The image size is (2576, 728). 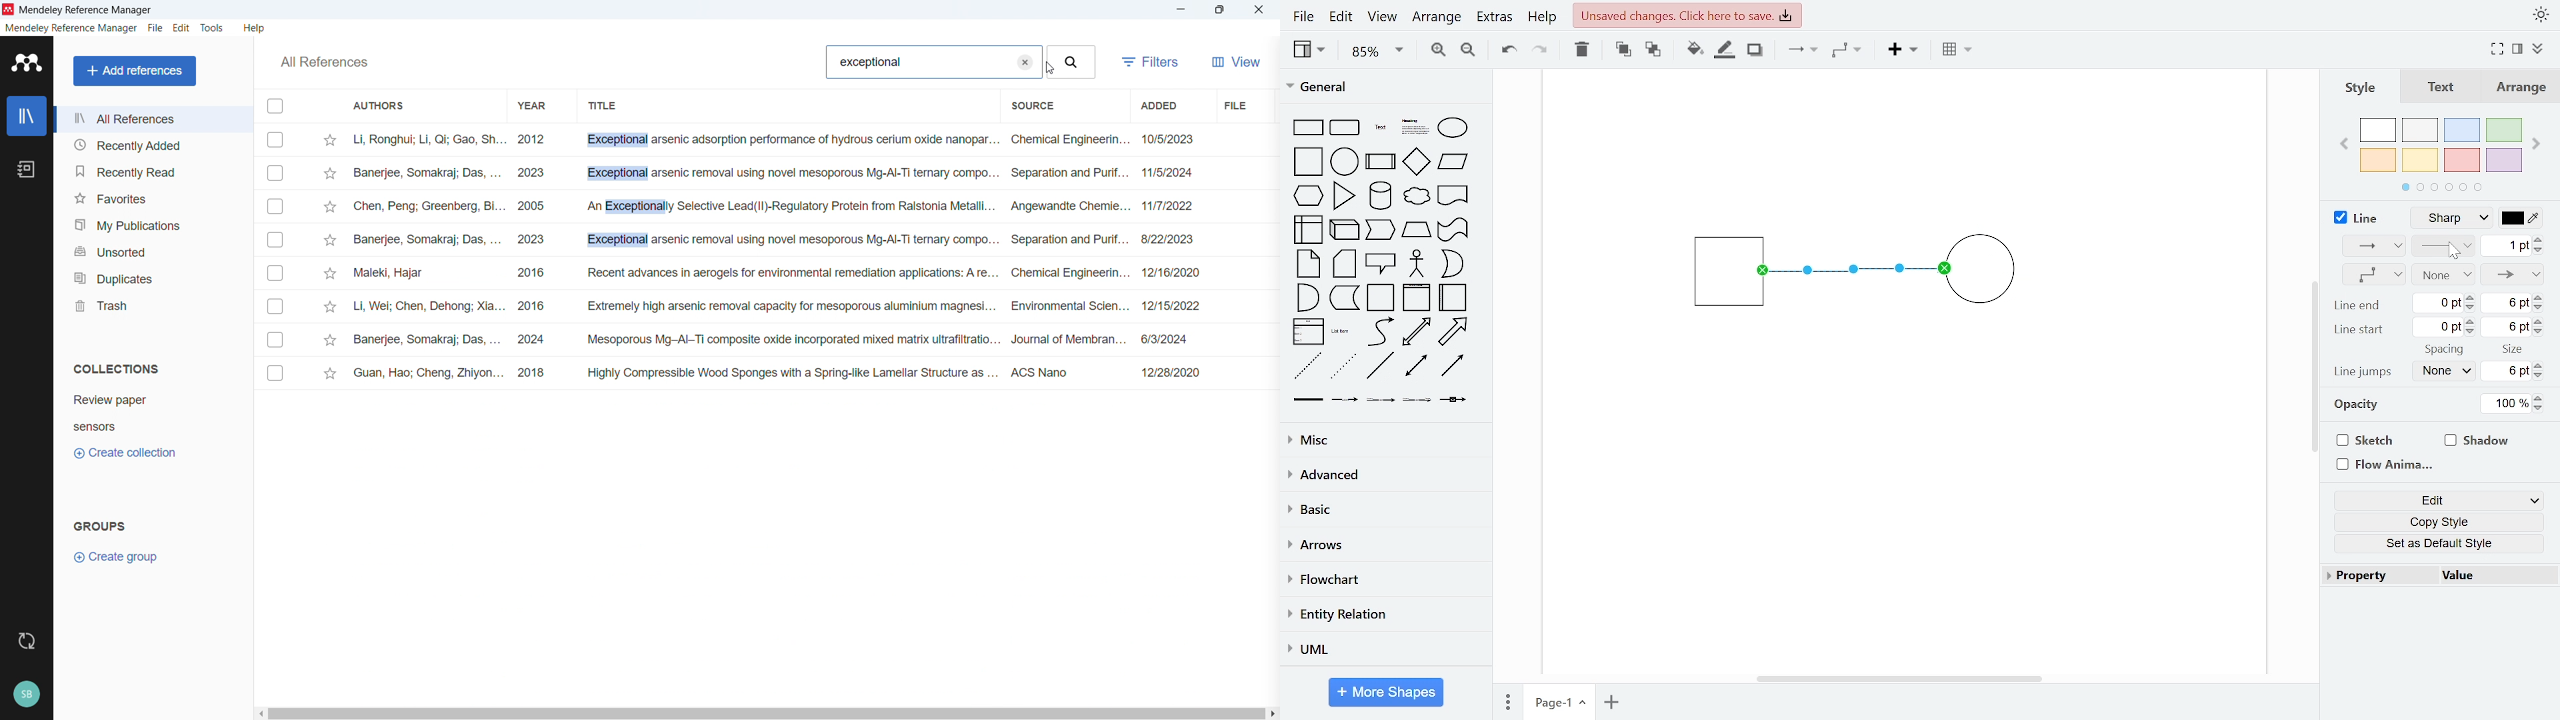 What do you see at coordinates (1346, 228) in the screenshot?
I see `cube` at bounding box center [1346, 228].